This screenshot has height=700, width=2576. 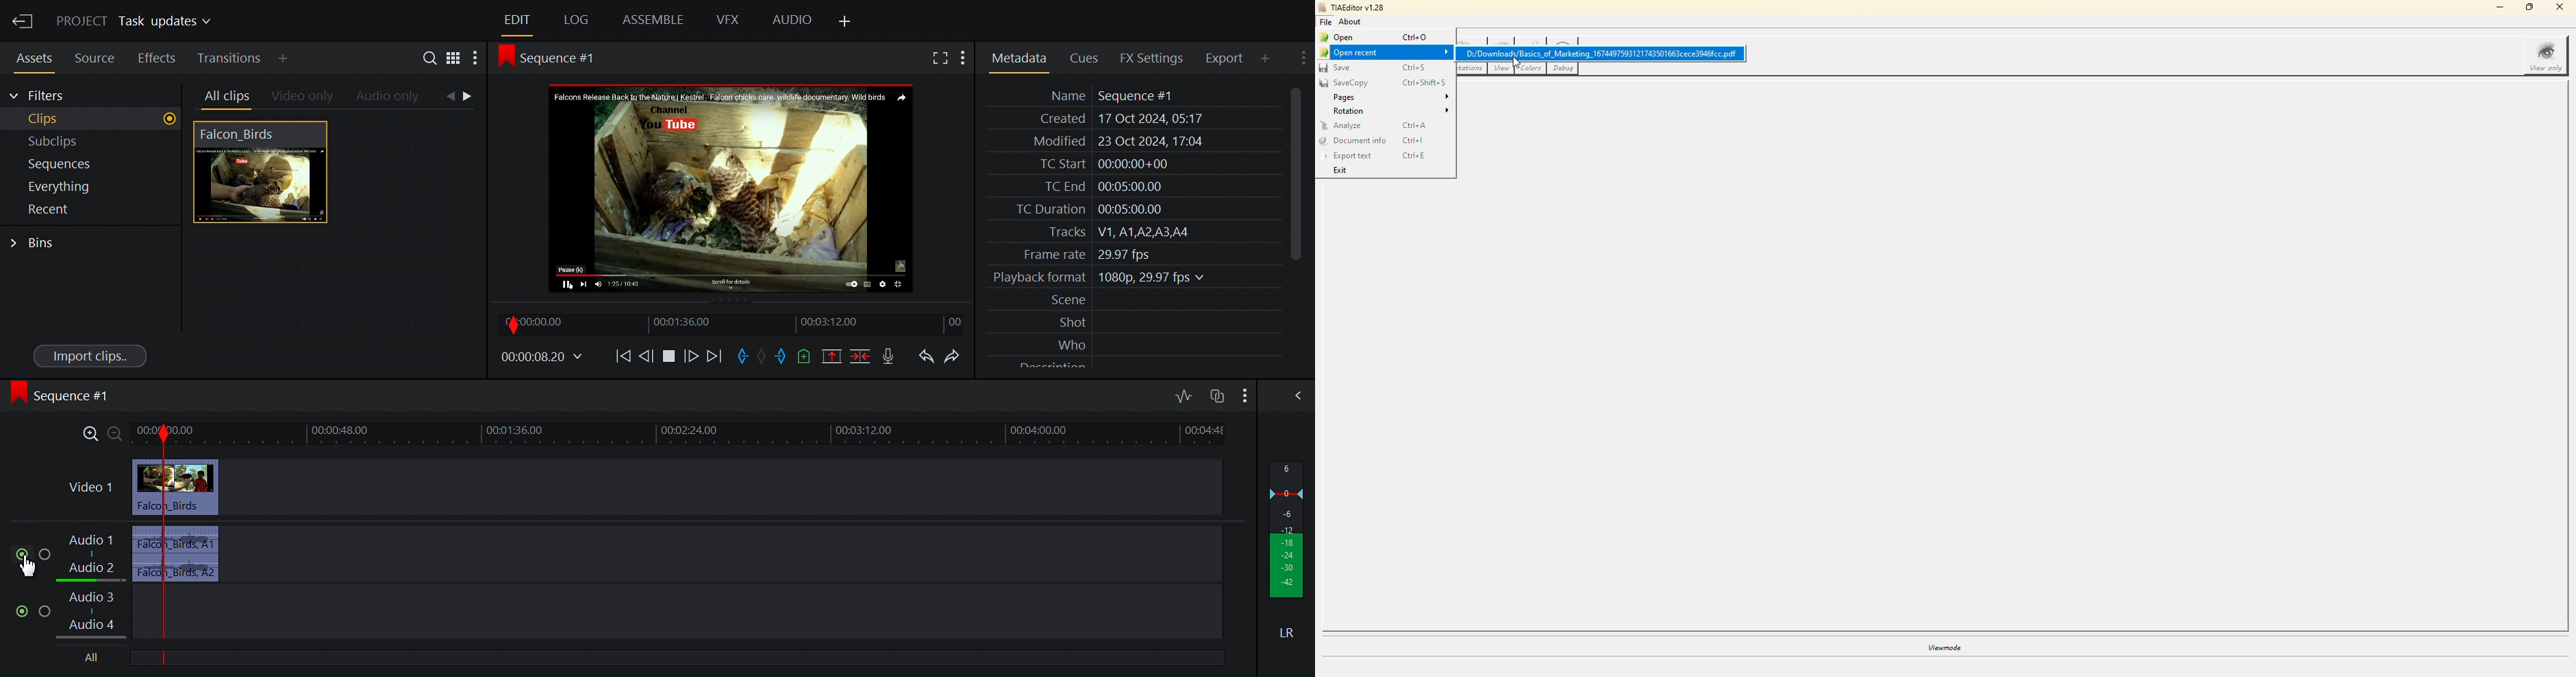 What do you see at coordinates (831, 356) in the screenshot?
I see `Remove the marked section` at bounding box center [831, 356].